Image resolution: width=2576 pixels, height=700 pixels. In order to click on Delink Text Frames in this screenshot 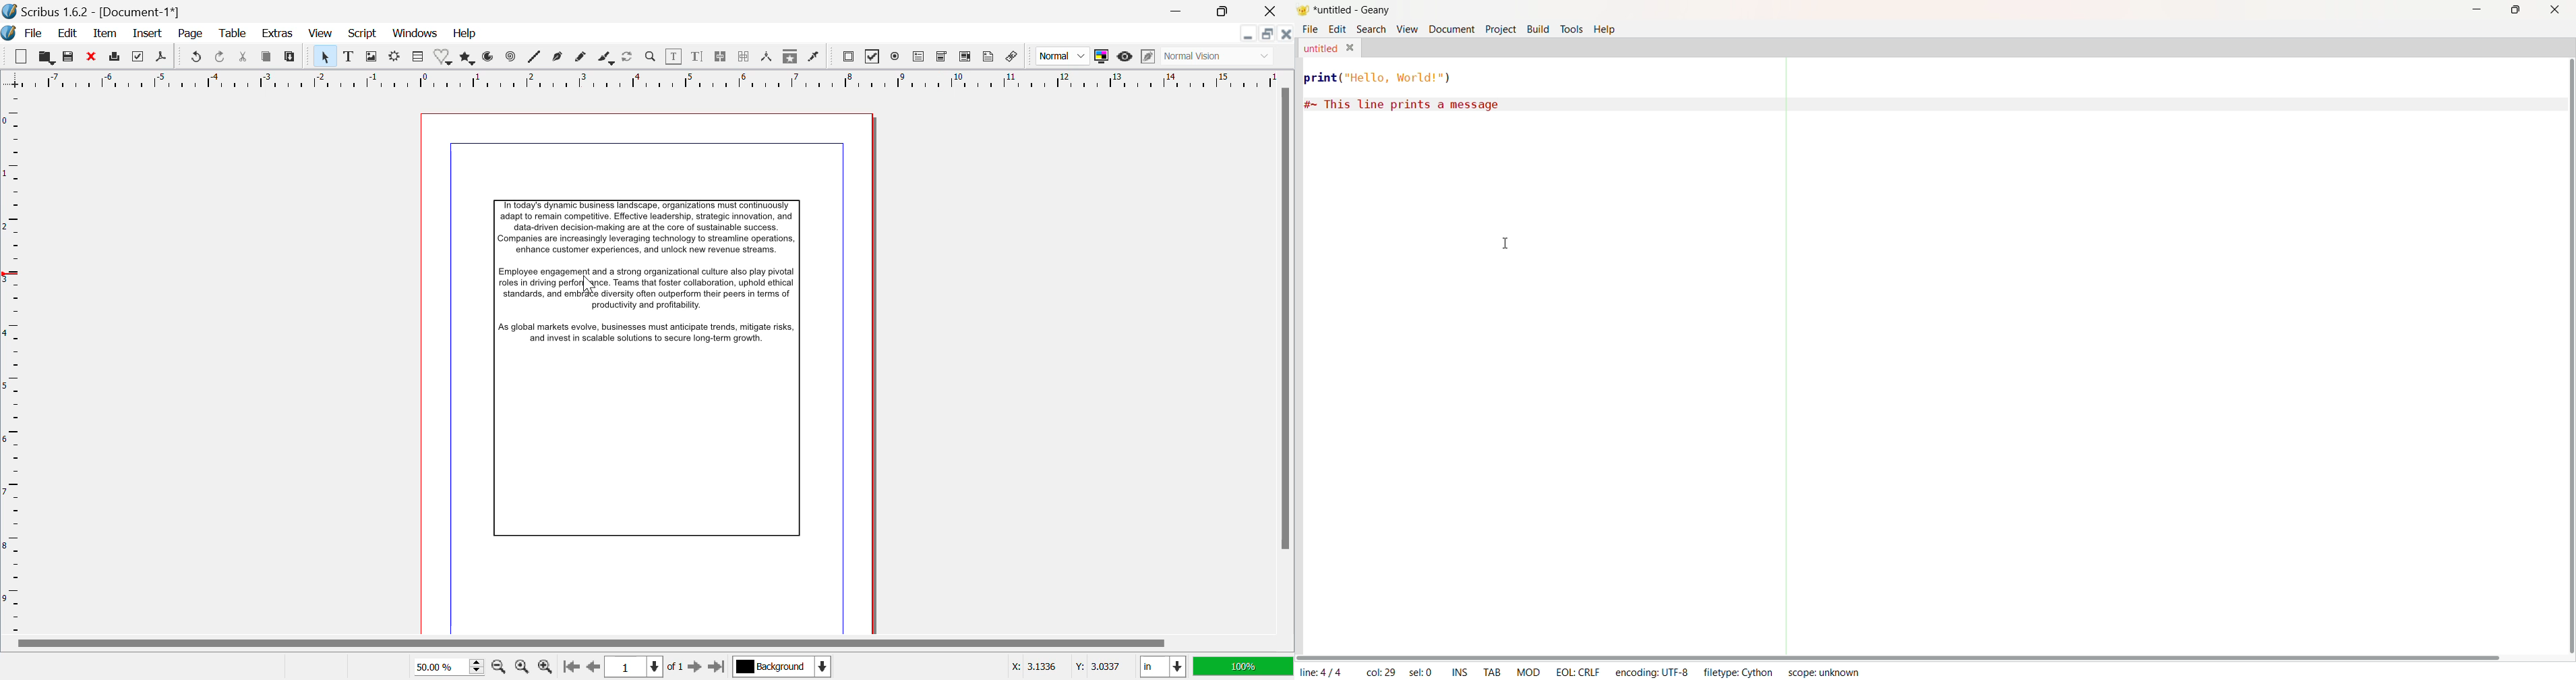, I will do `click(745, 57)`.